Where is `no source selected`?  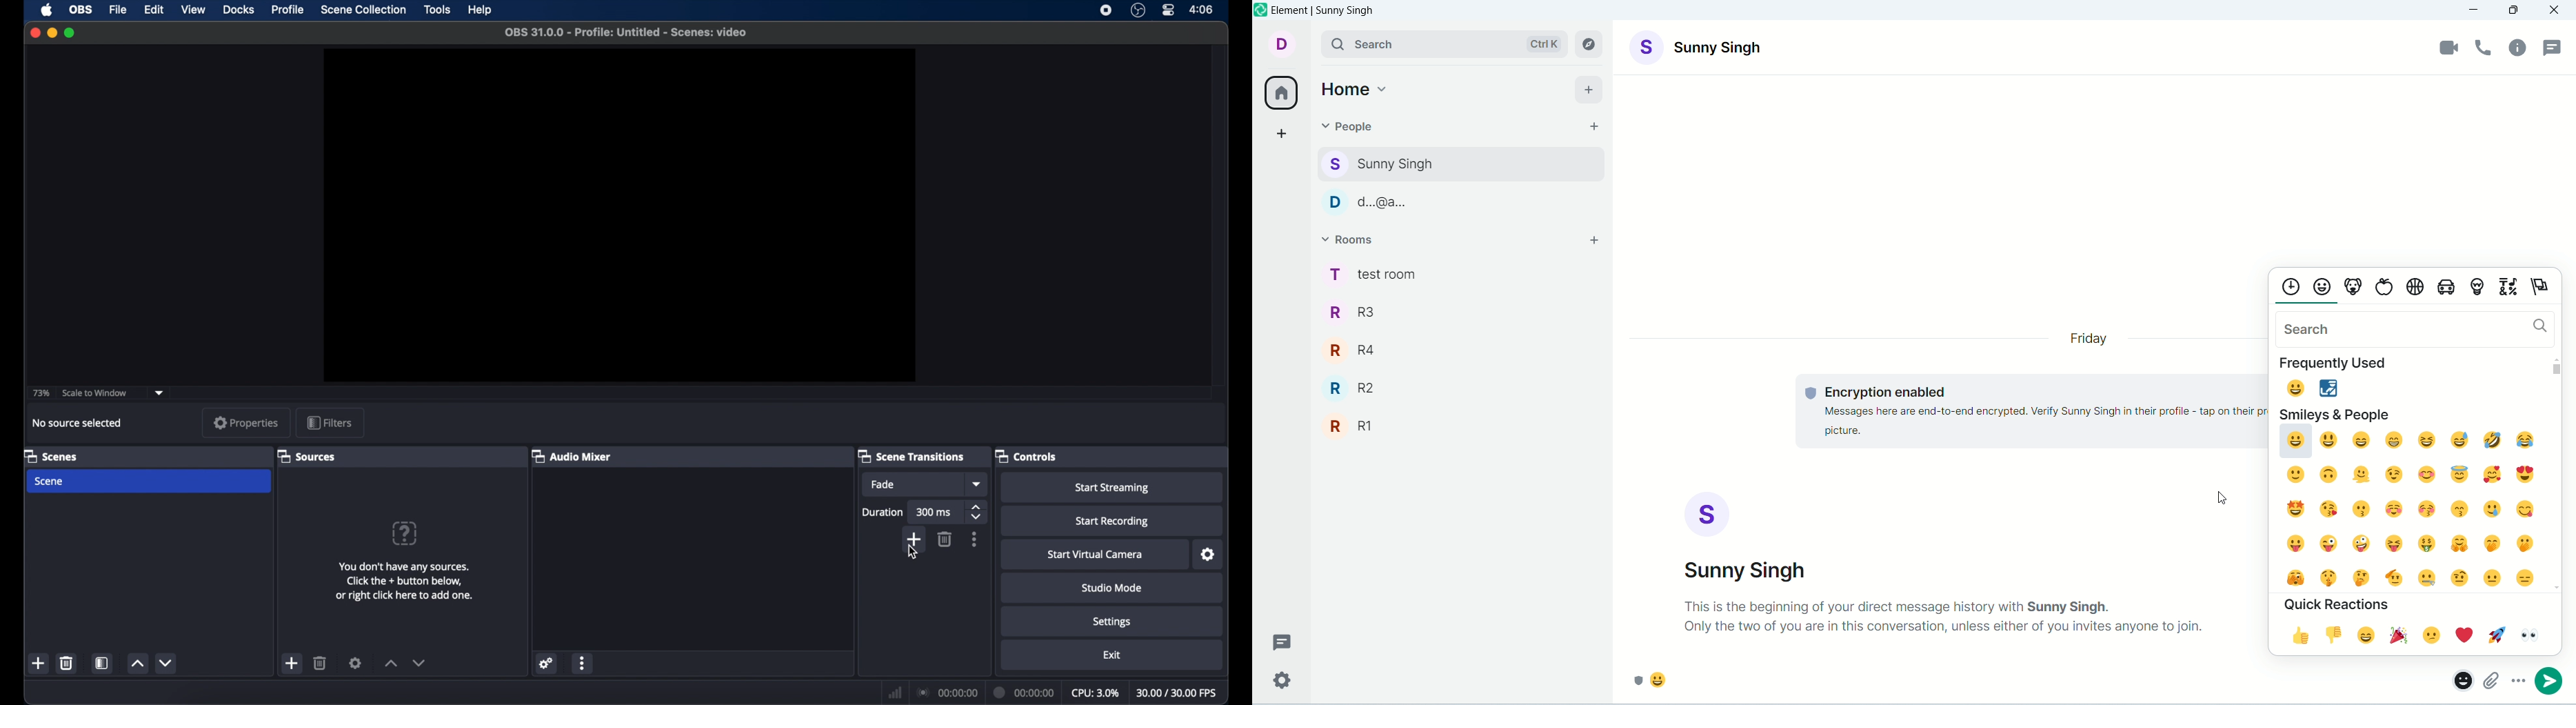
no source selected is located at coordinates (78, 423).